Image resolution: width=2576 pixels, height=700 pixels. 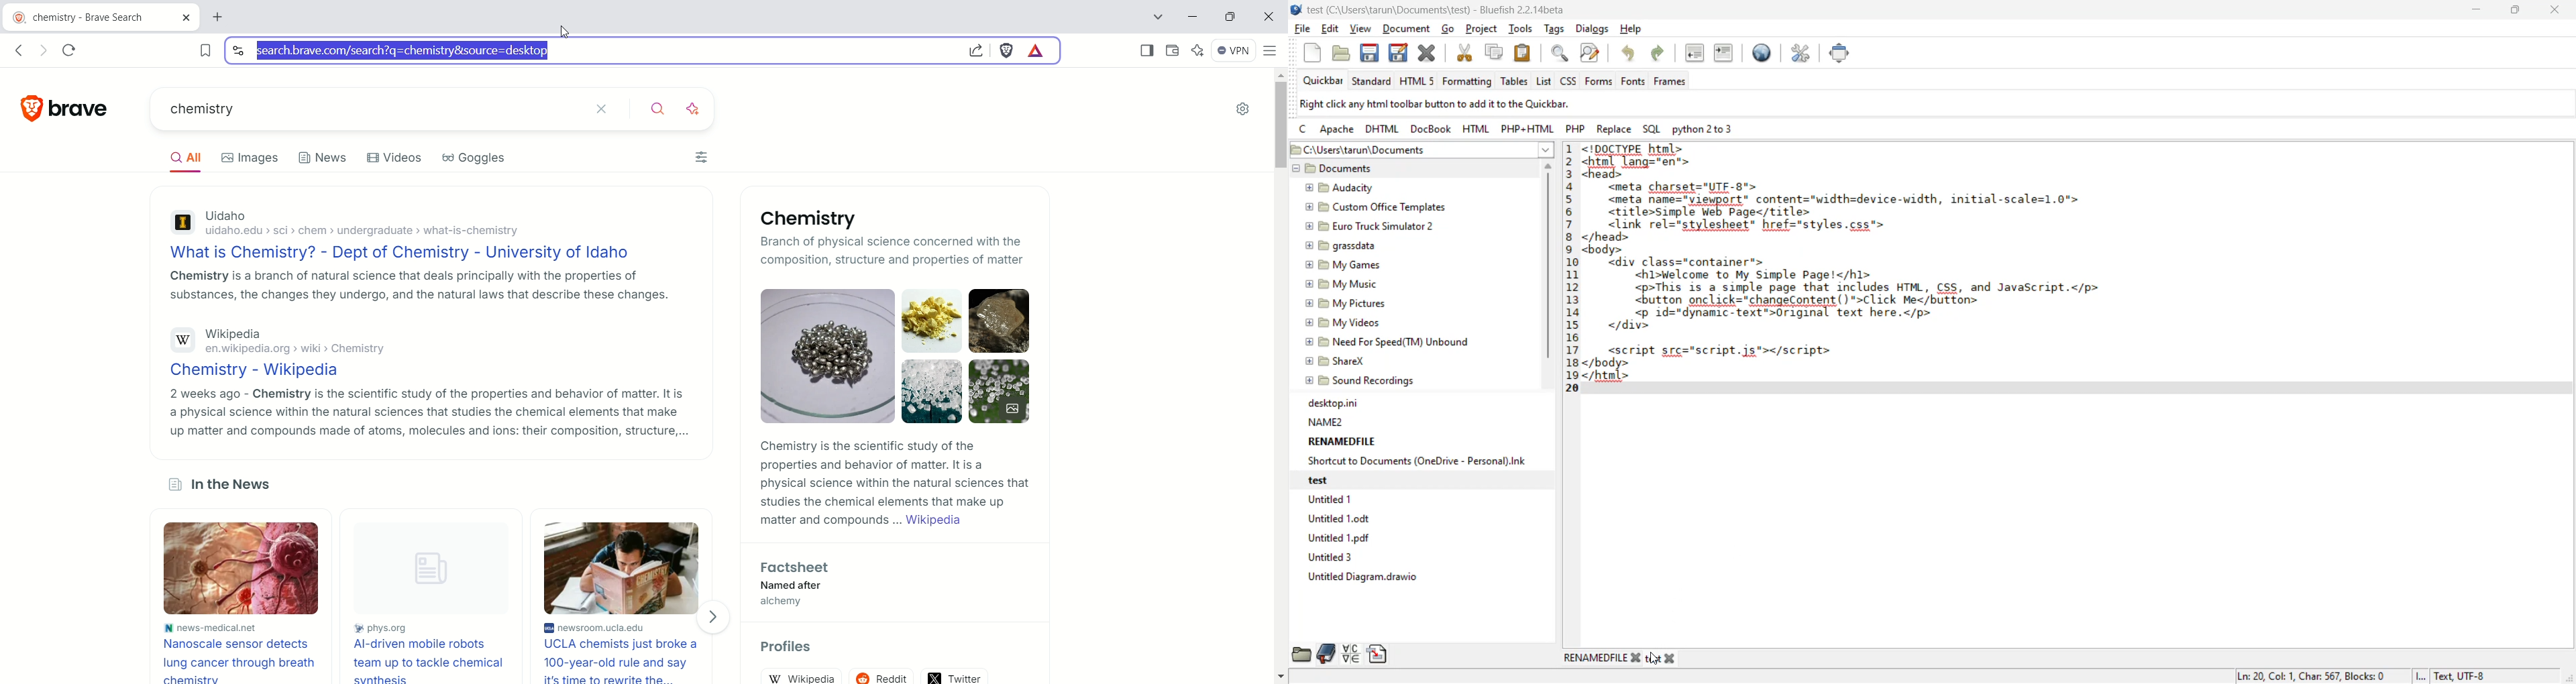 I want to click on ShareX, so click(x=1342, y=359).